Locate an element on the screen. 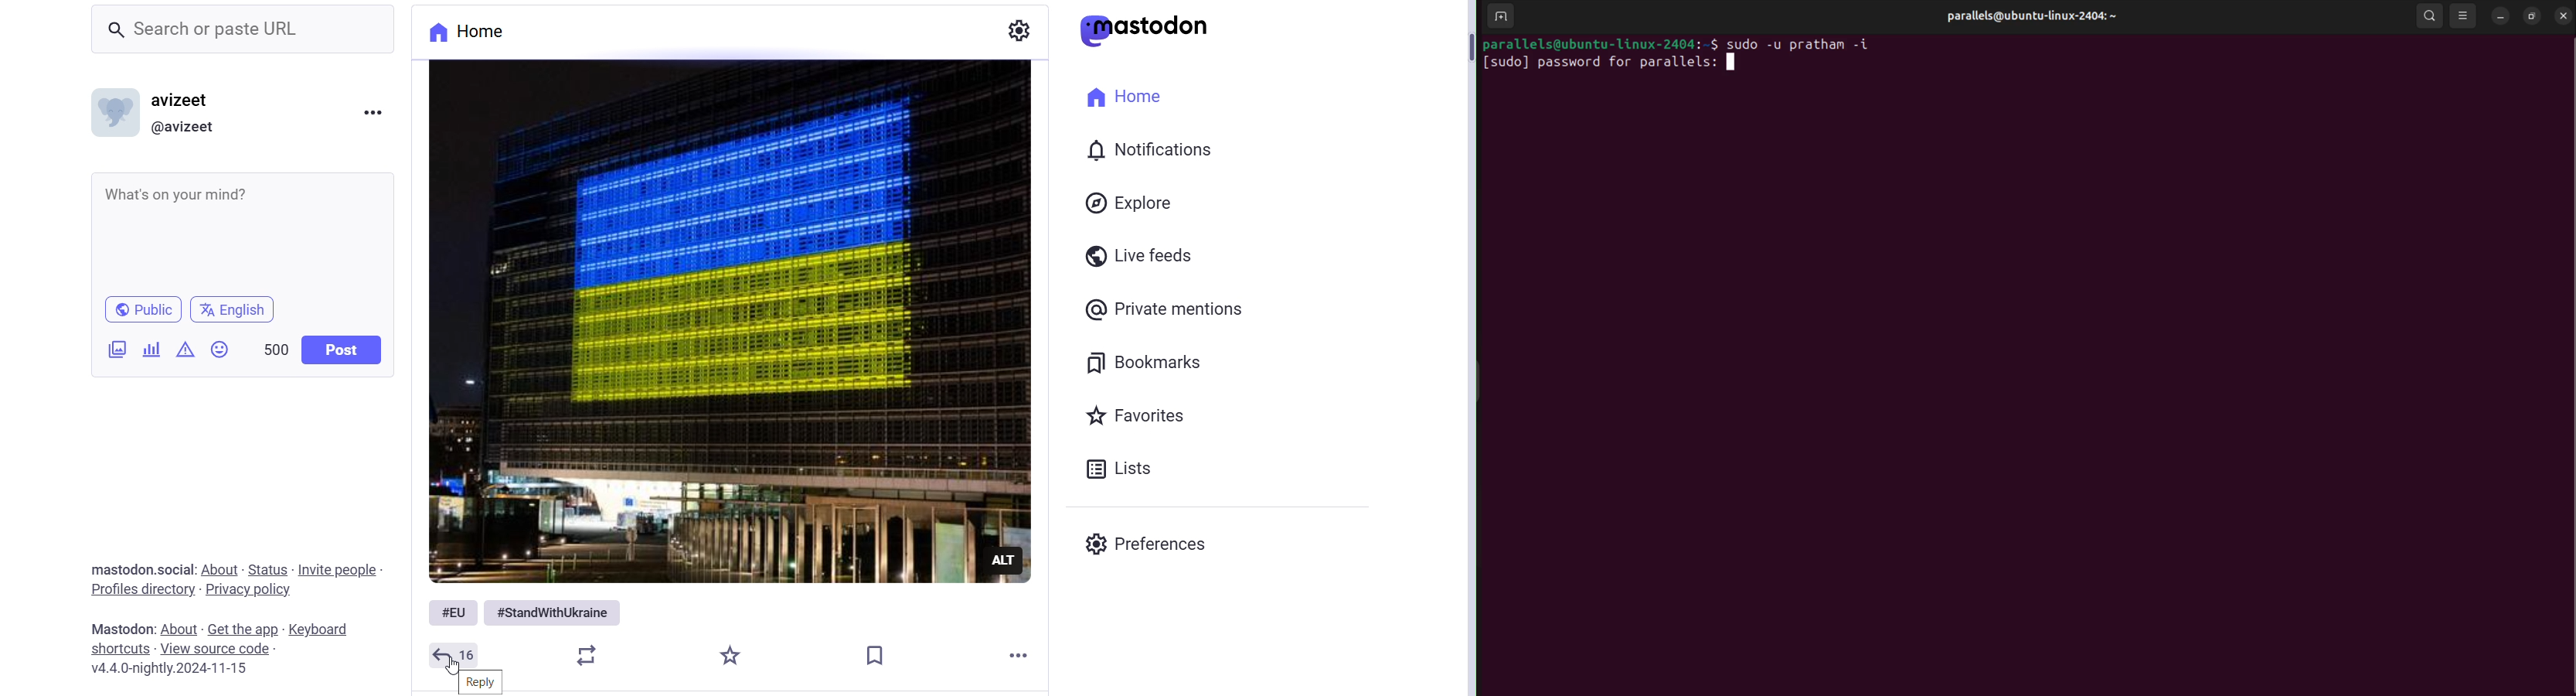 The image size is (2576, 700). cursor is located at coordinates (451, 666).